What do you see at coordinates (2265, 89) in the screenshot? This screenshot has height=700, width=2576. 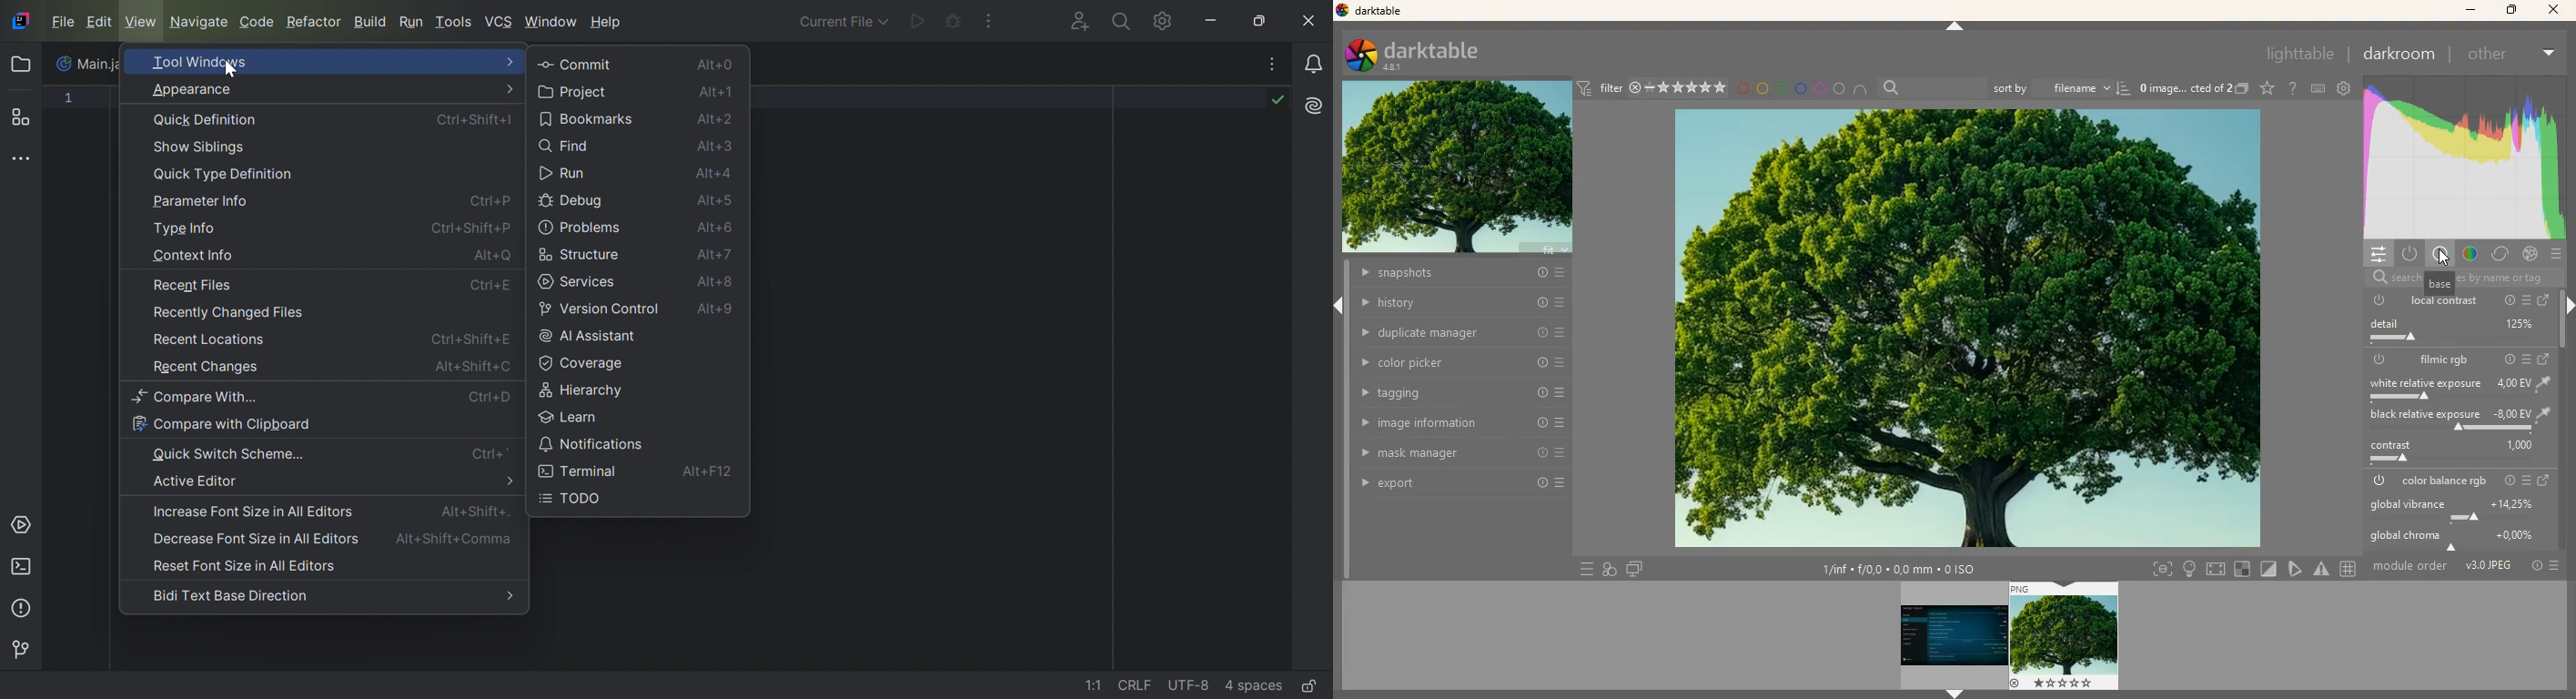 I see `favorite` at bounding box center [2265, 89].